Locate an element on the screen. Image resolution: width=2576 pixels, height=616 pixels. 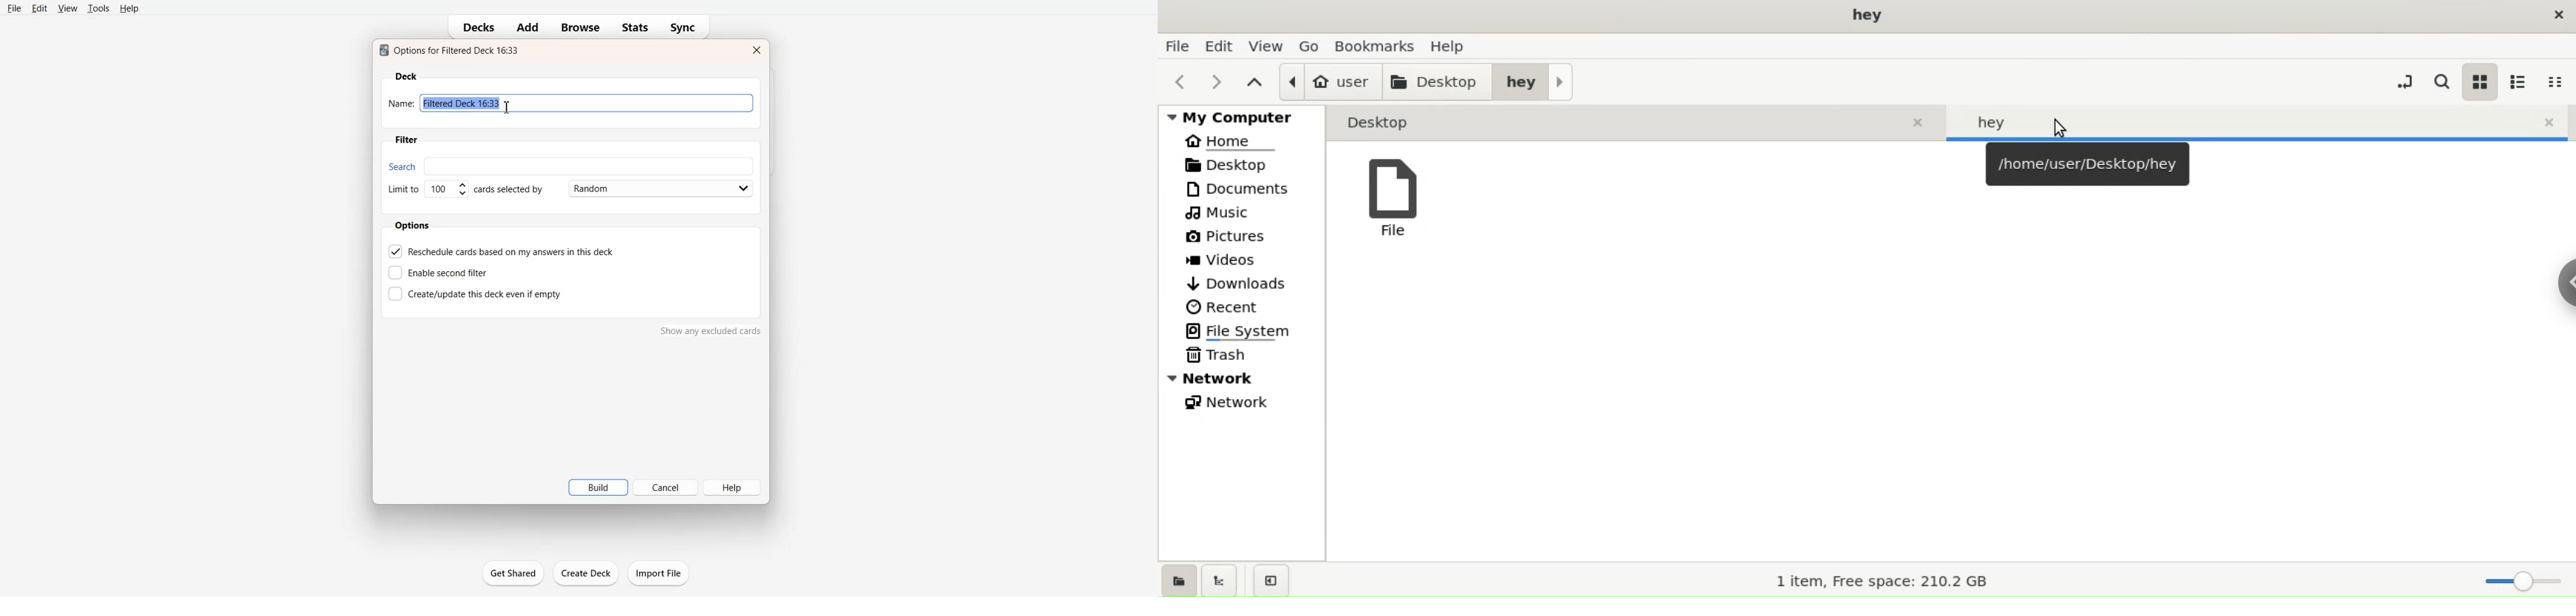
sidebar is located at coordinates (2567, 283).